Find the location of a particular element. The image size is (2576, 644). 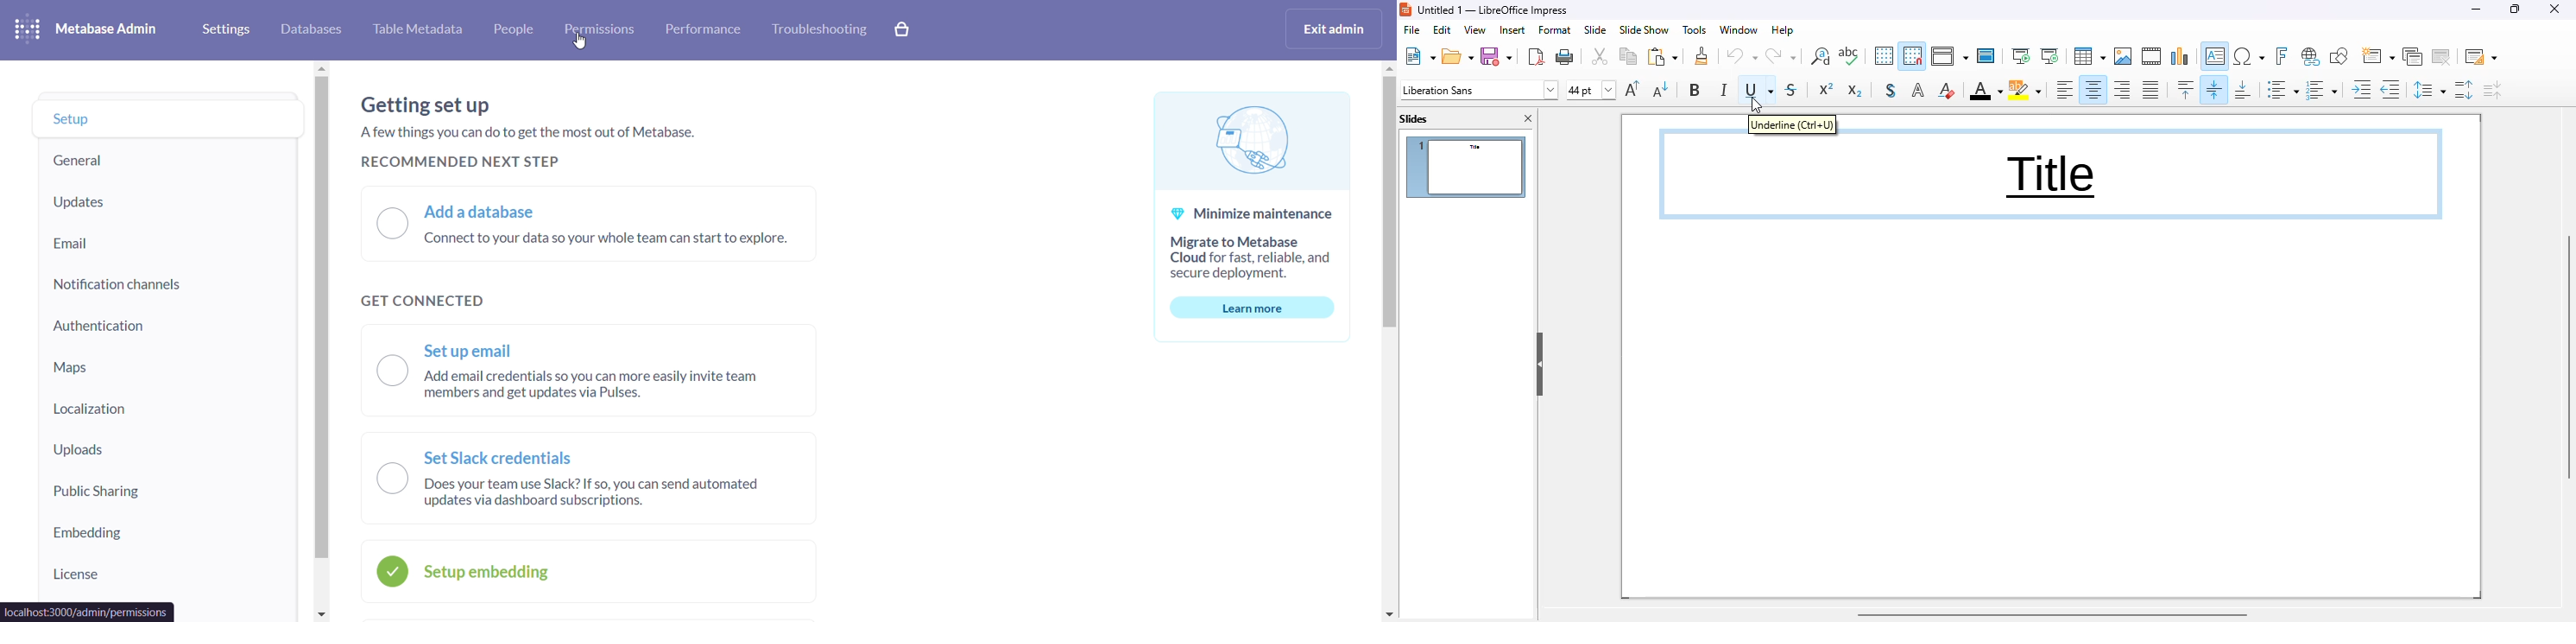

new is located at coordinates (1418, 56).